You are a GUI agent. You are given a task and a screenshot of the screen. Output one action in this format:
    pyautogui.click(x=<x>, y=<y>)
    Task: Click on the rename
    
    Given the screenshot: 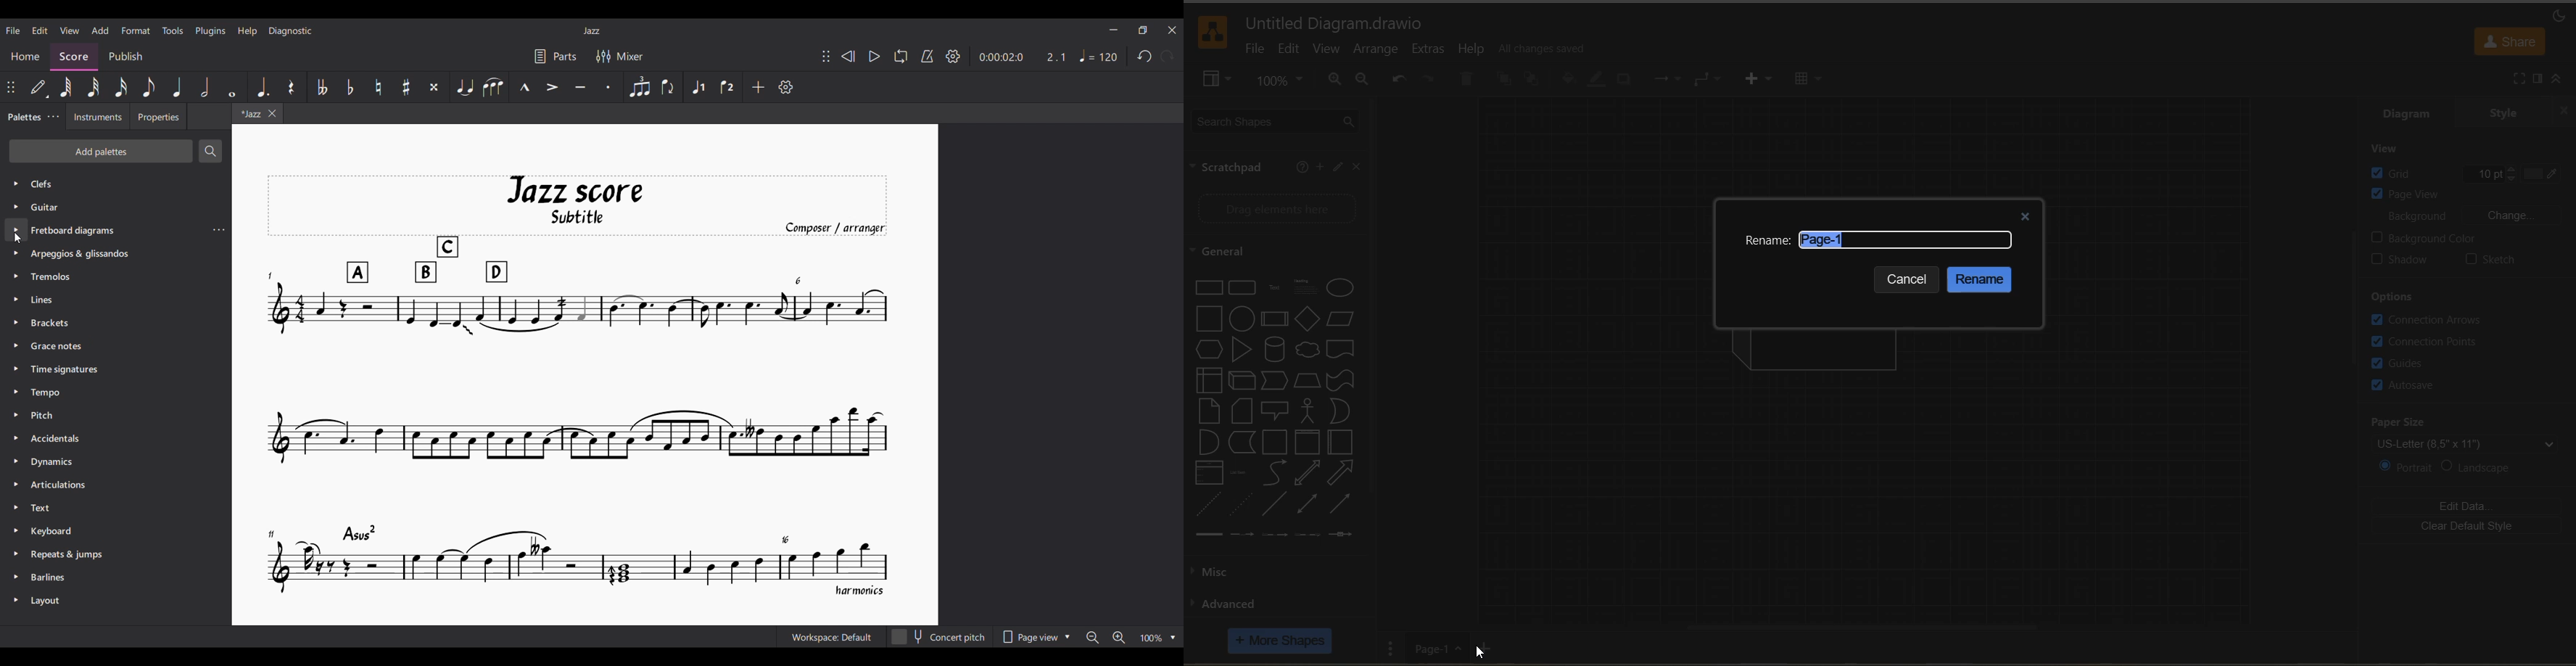 What is the action you would take?
    pyautogui.click(x=1982, y=280)
    